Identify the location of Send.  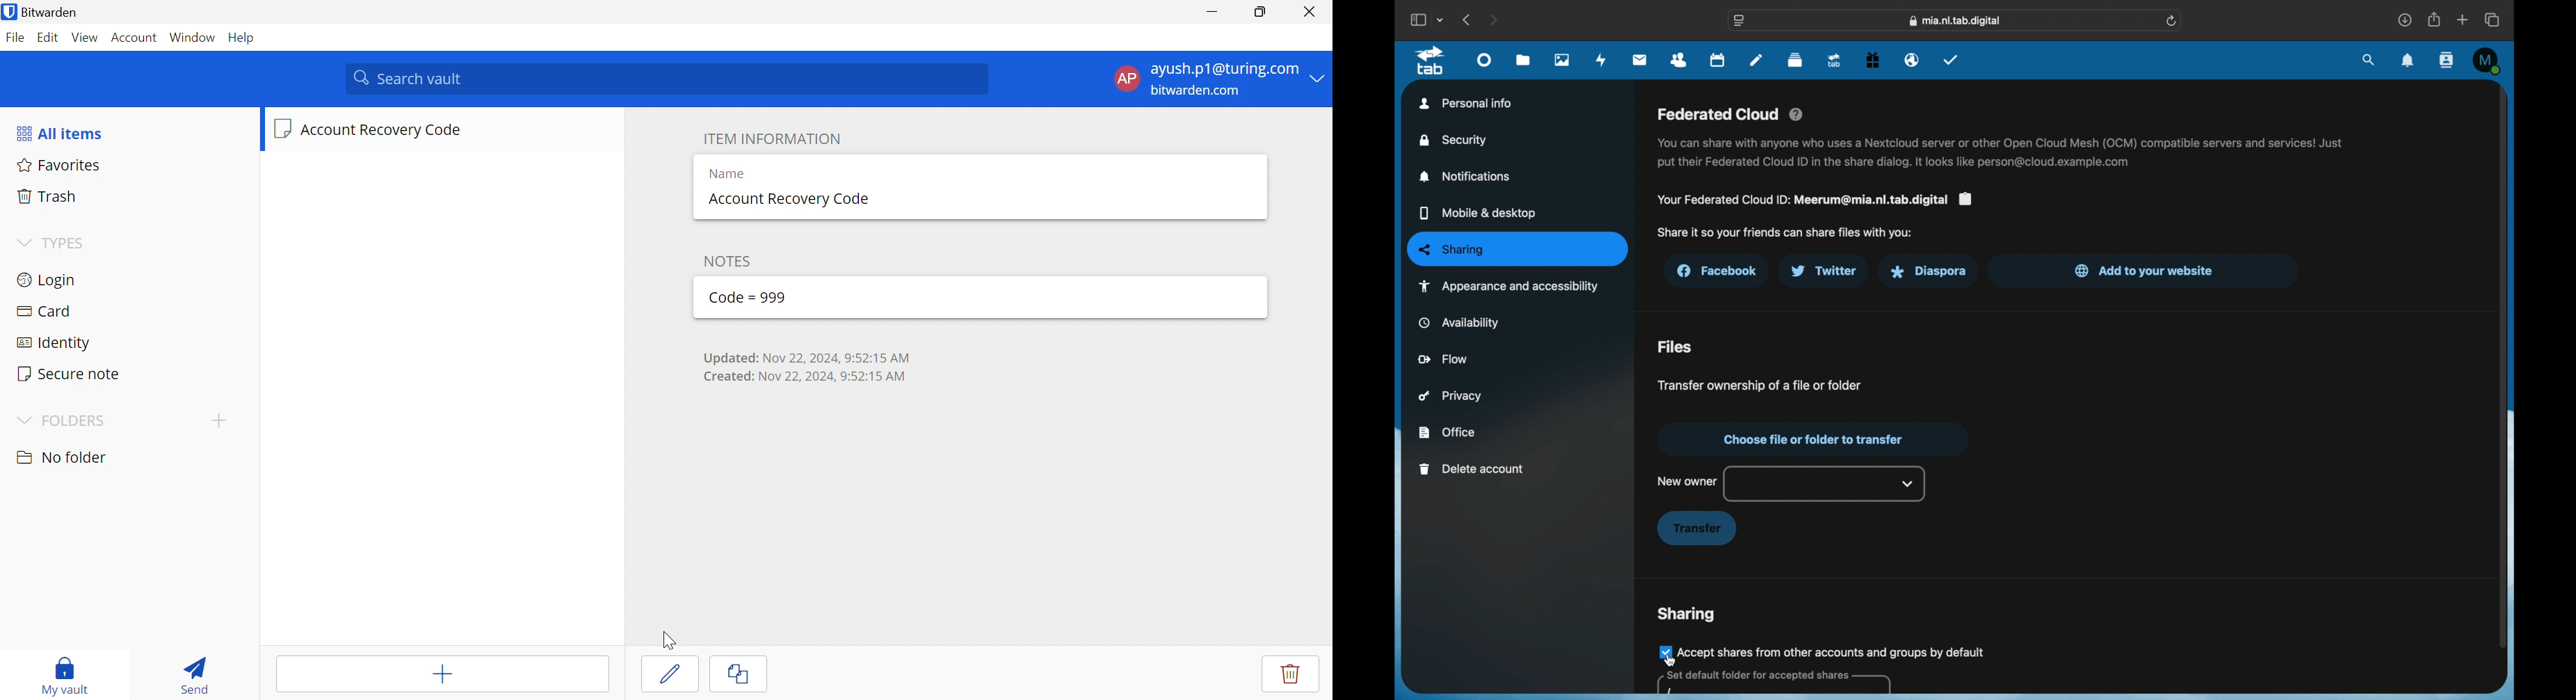
(193, 678).